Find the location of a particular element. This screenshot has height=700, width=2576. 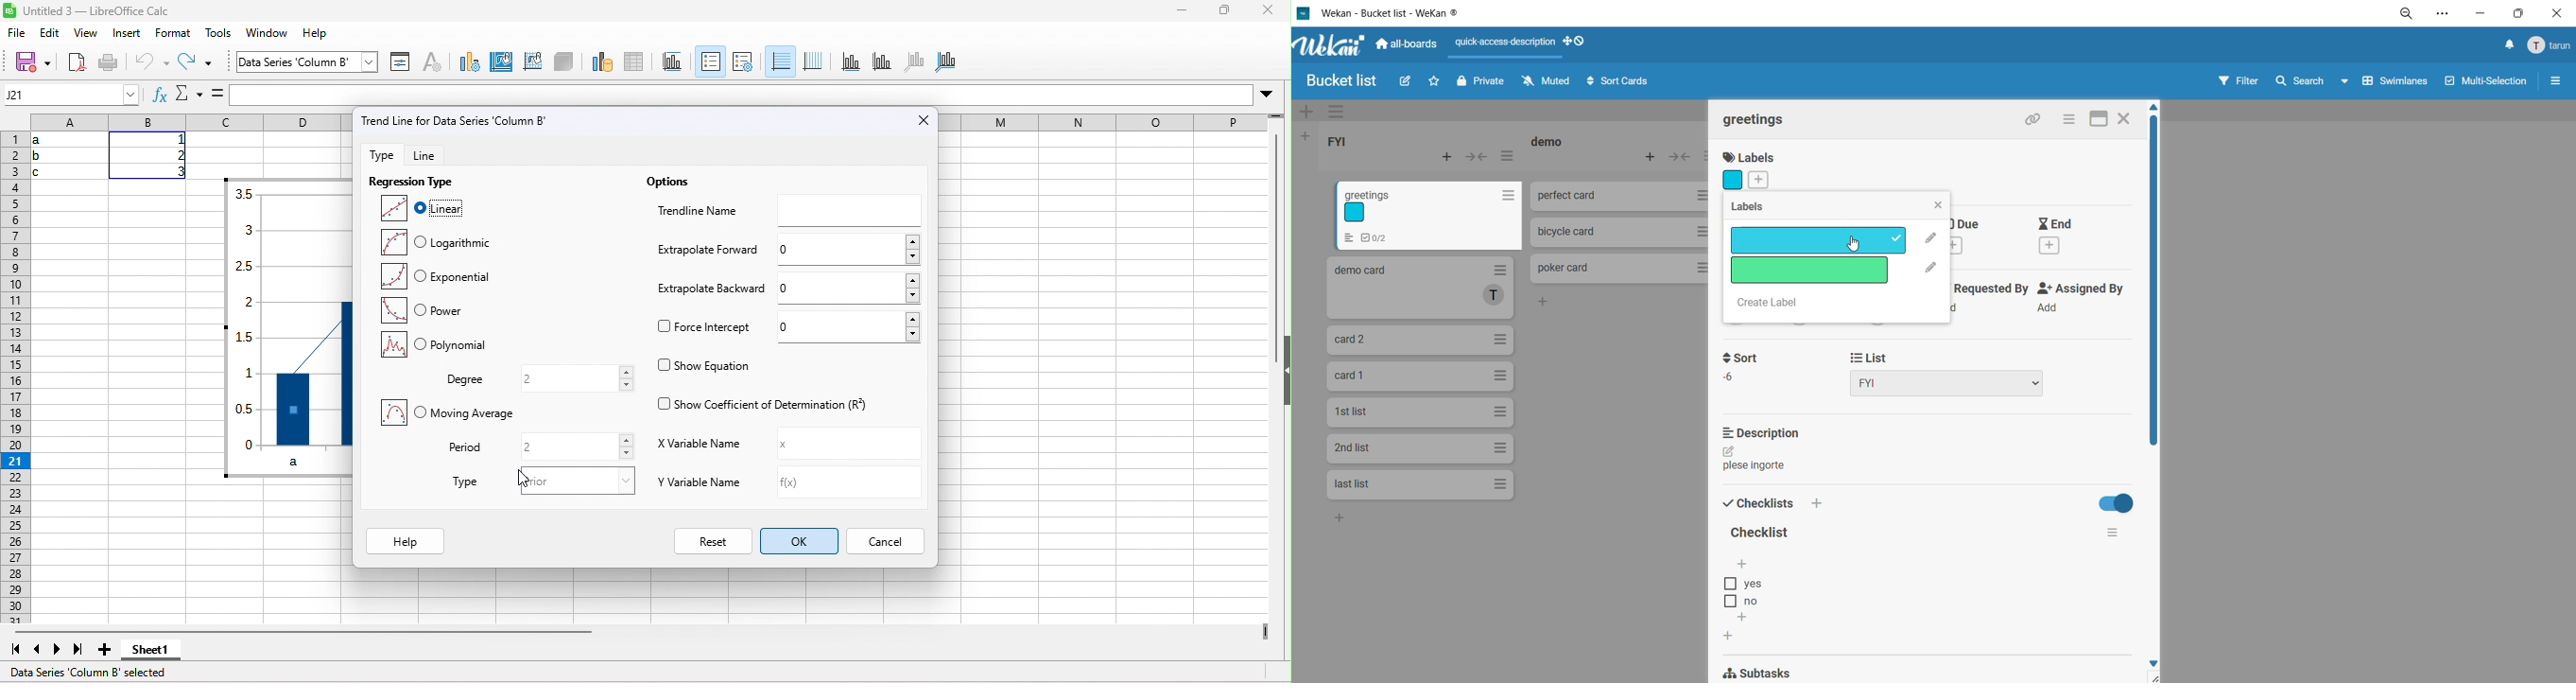

view is located at coordinates (87, 32).